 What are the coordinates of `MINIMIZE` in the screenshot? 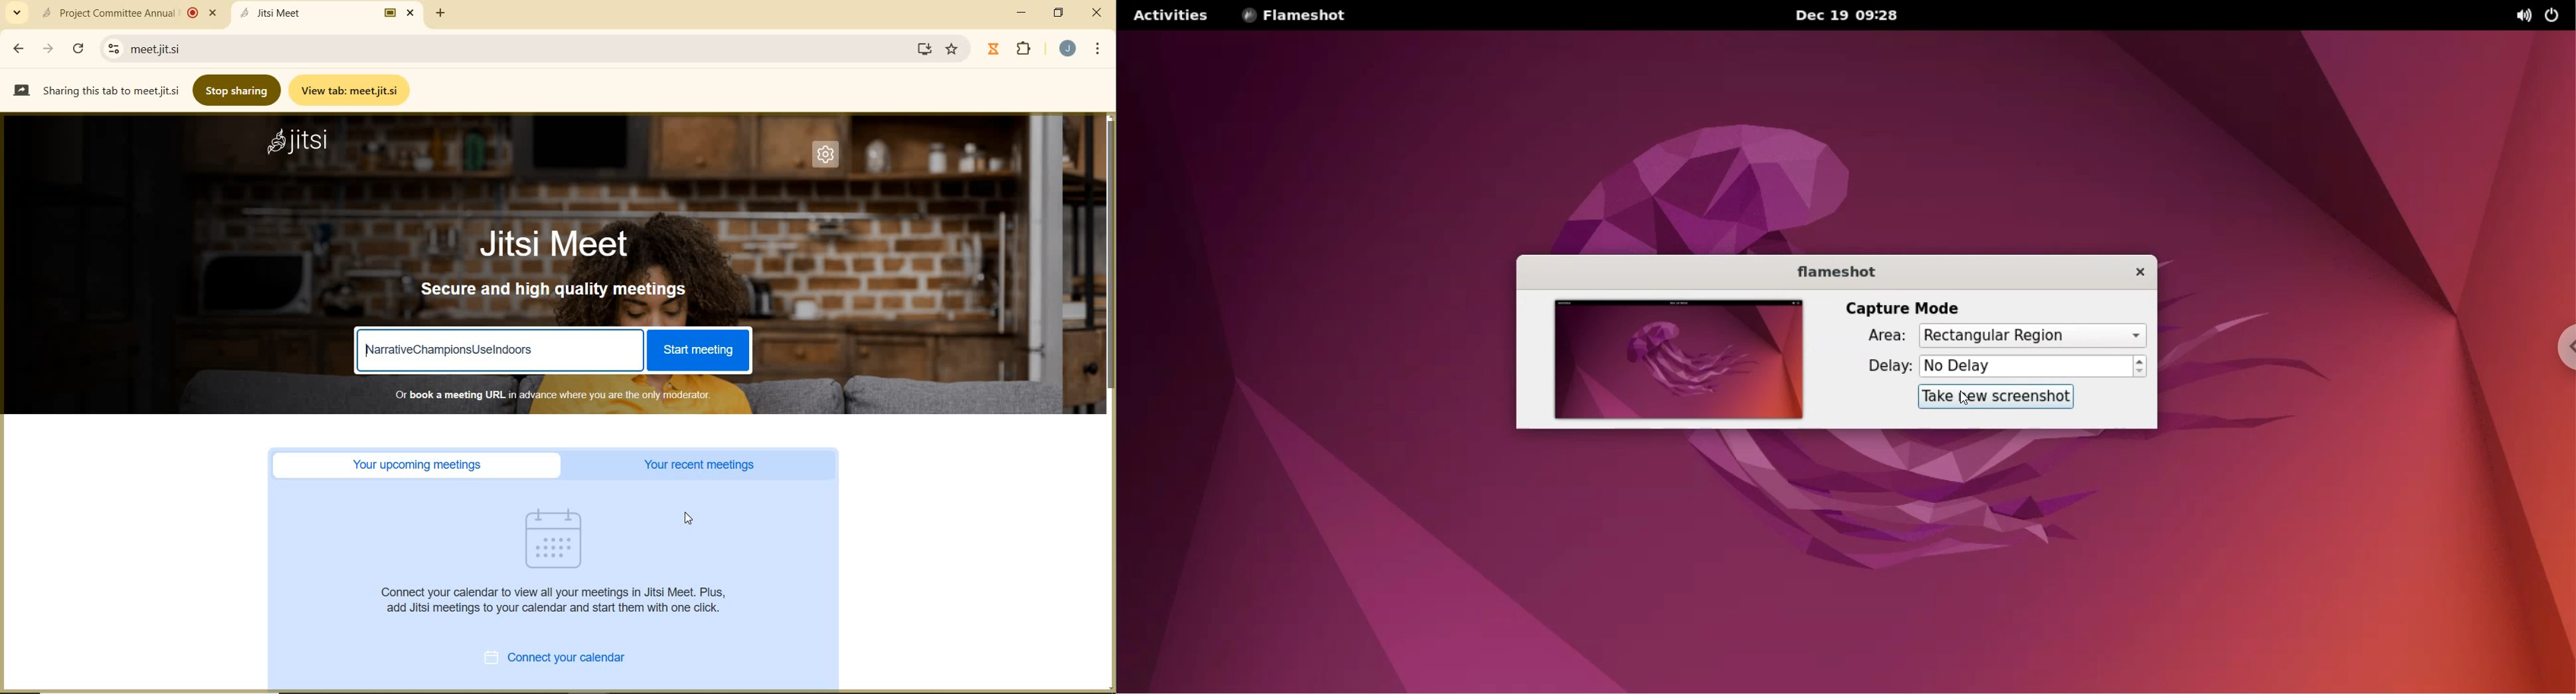 It's located at (1023, 13).